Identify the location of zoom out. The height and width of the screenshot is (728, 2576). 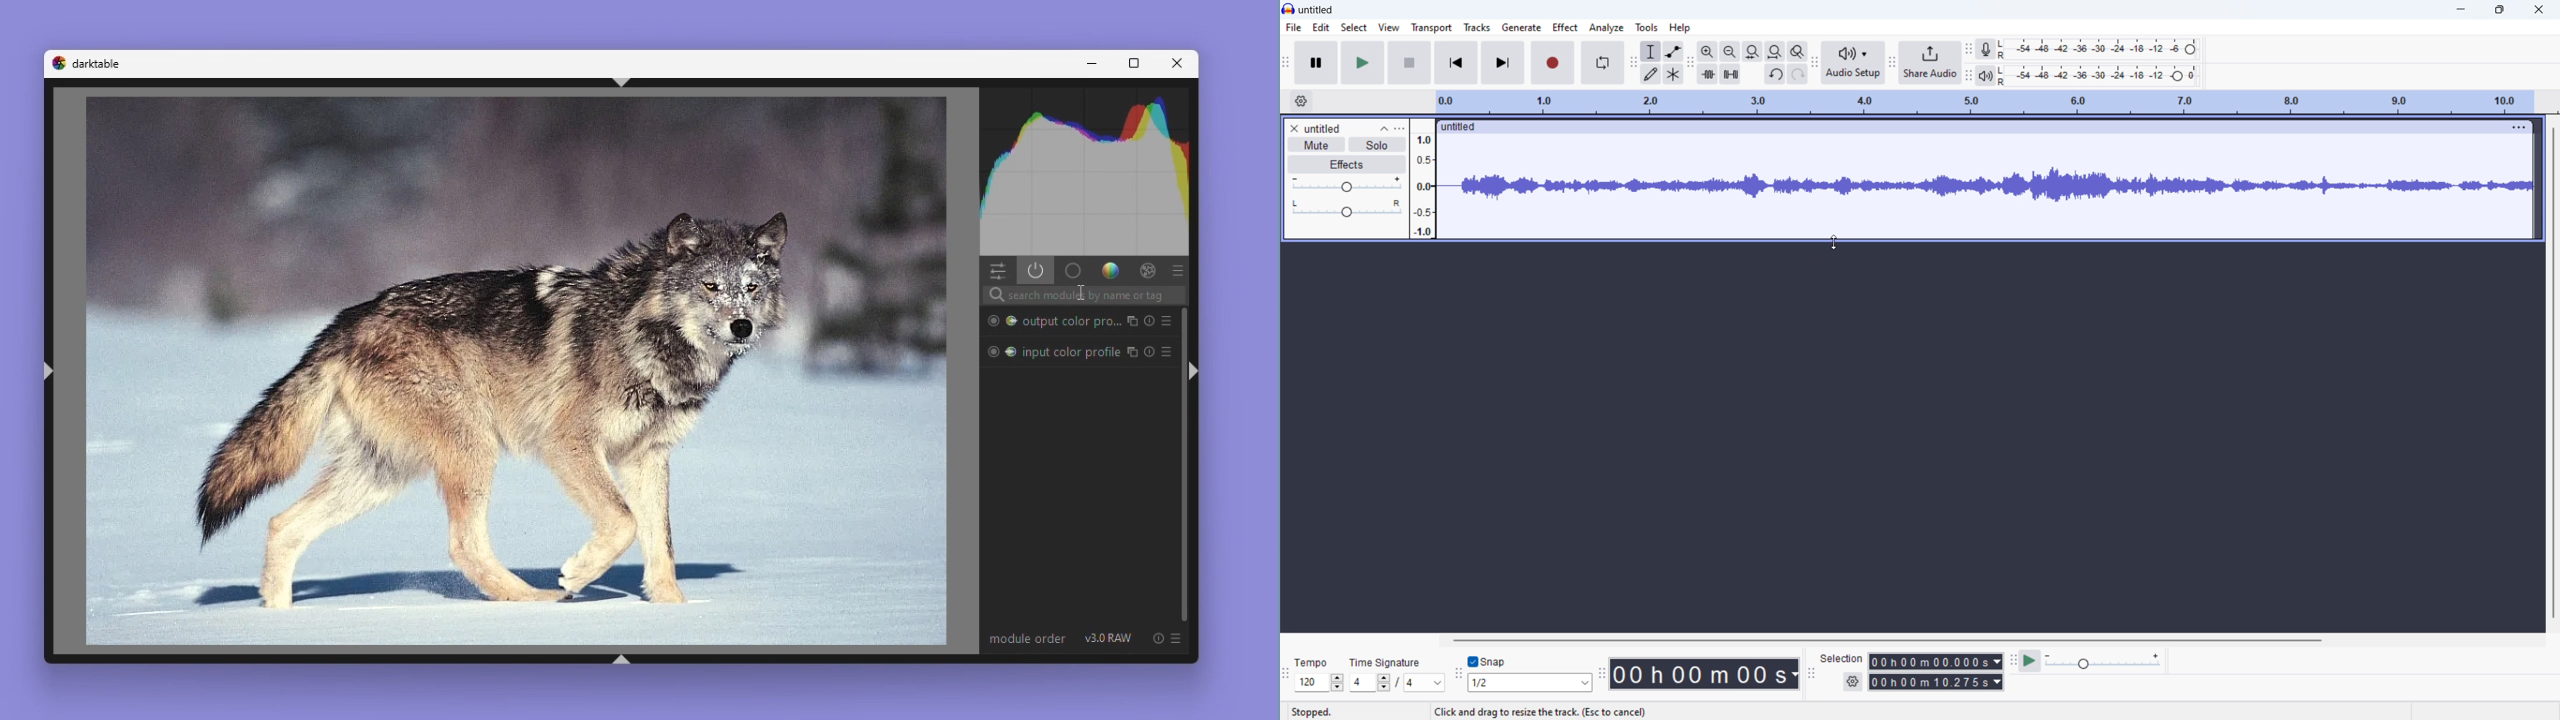
(1730, 51).